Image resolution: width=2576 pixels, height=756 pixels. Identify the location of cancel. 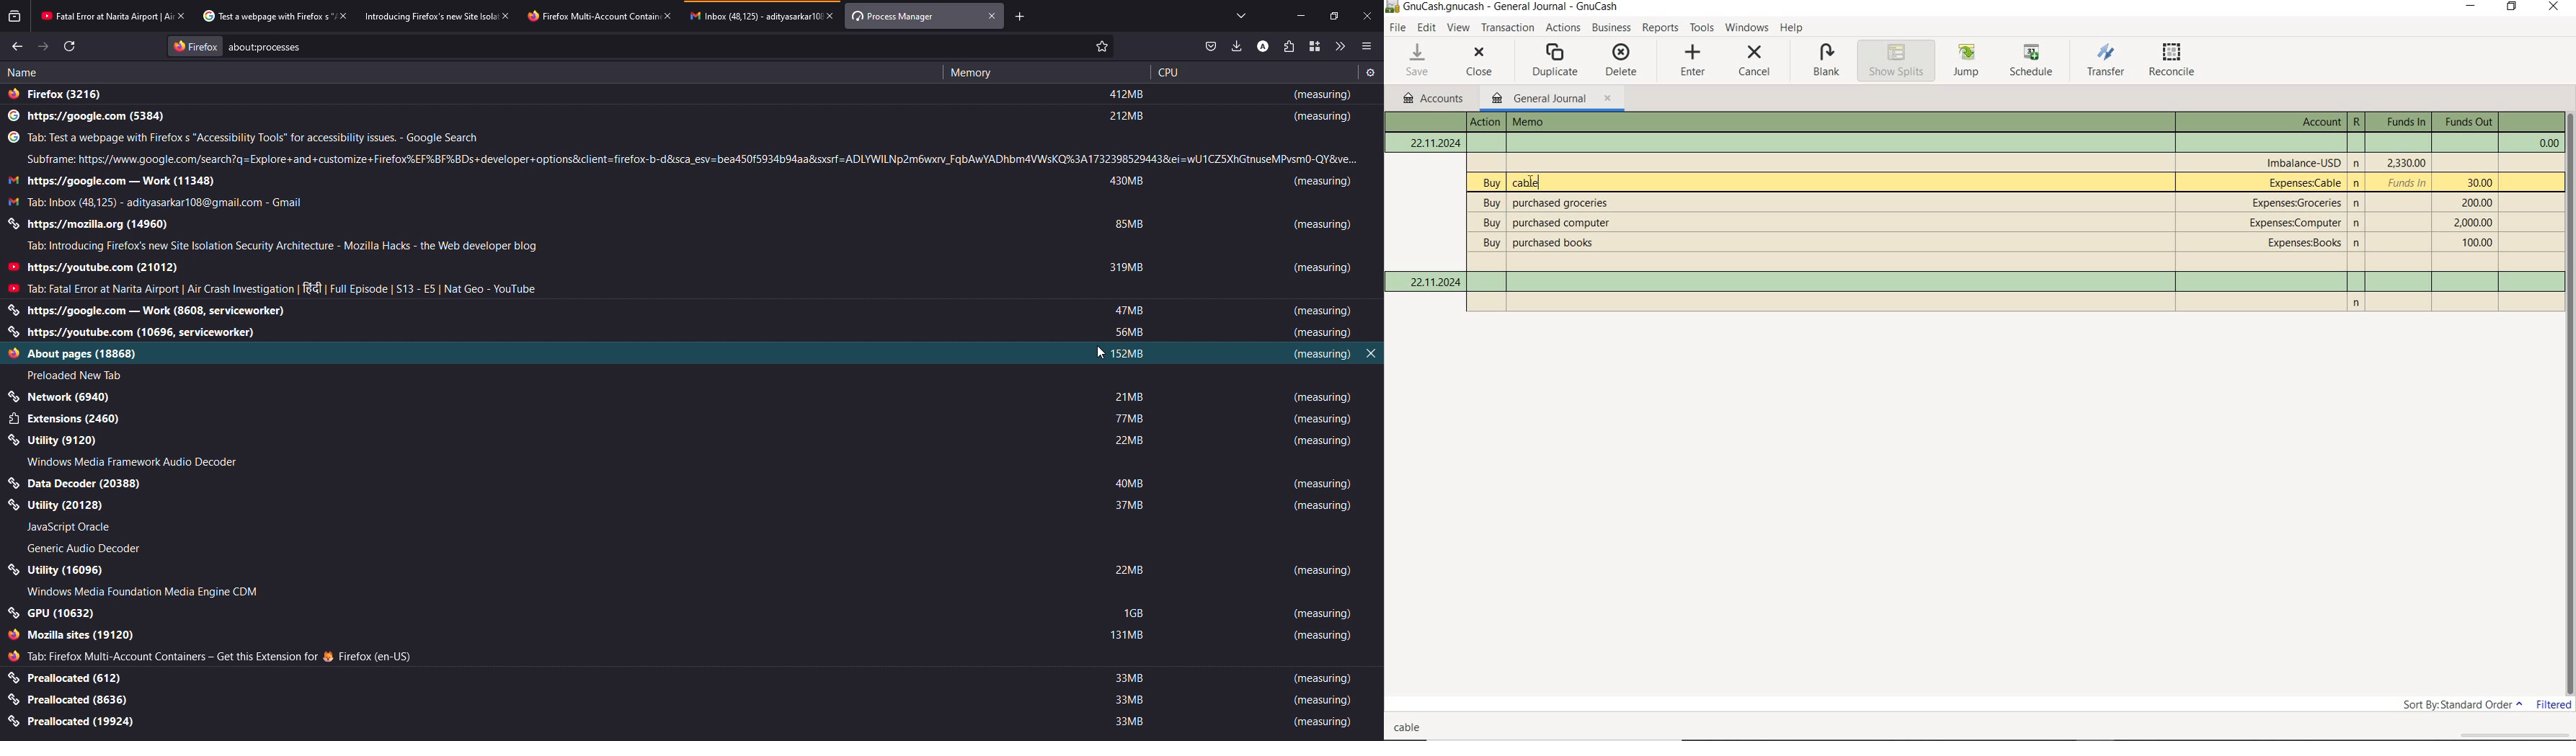
(1754, 63).